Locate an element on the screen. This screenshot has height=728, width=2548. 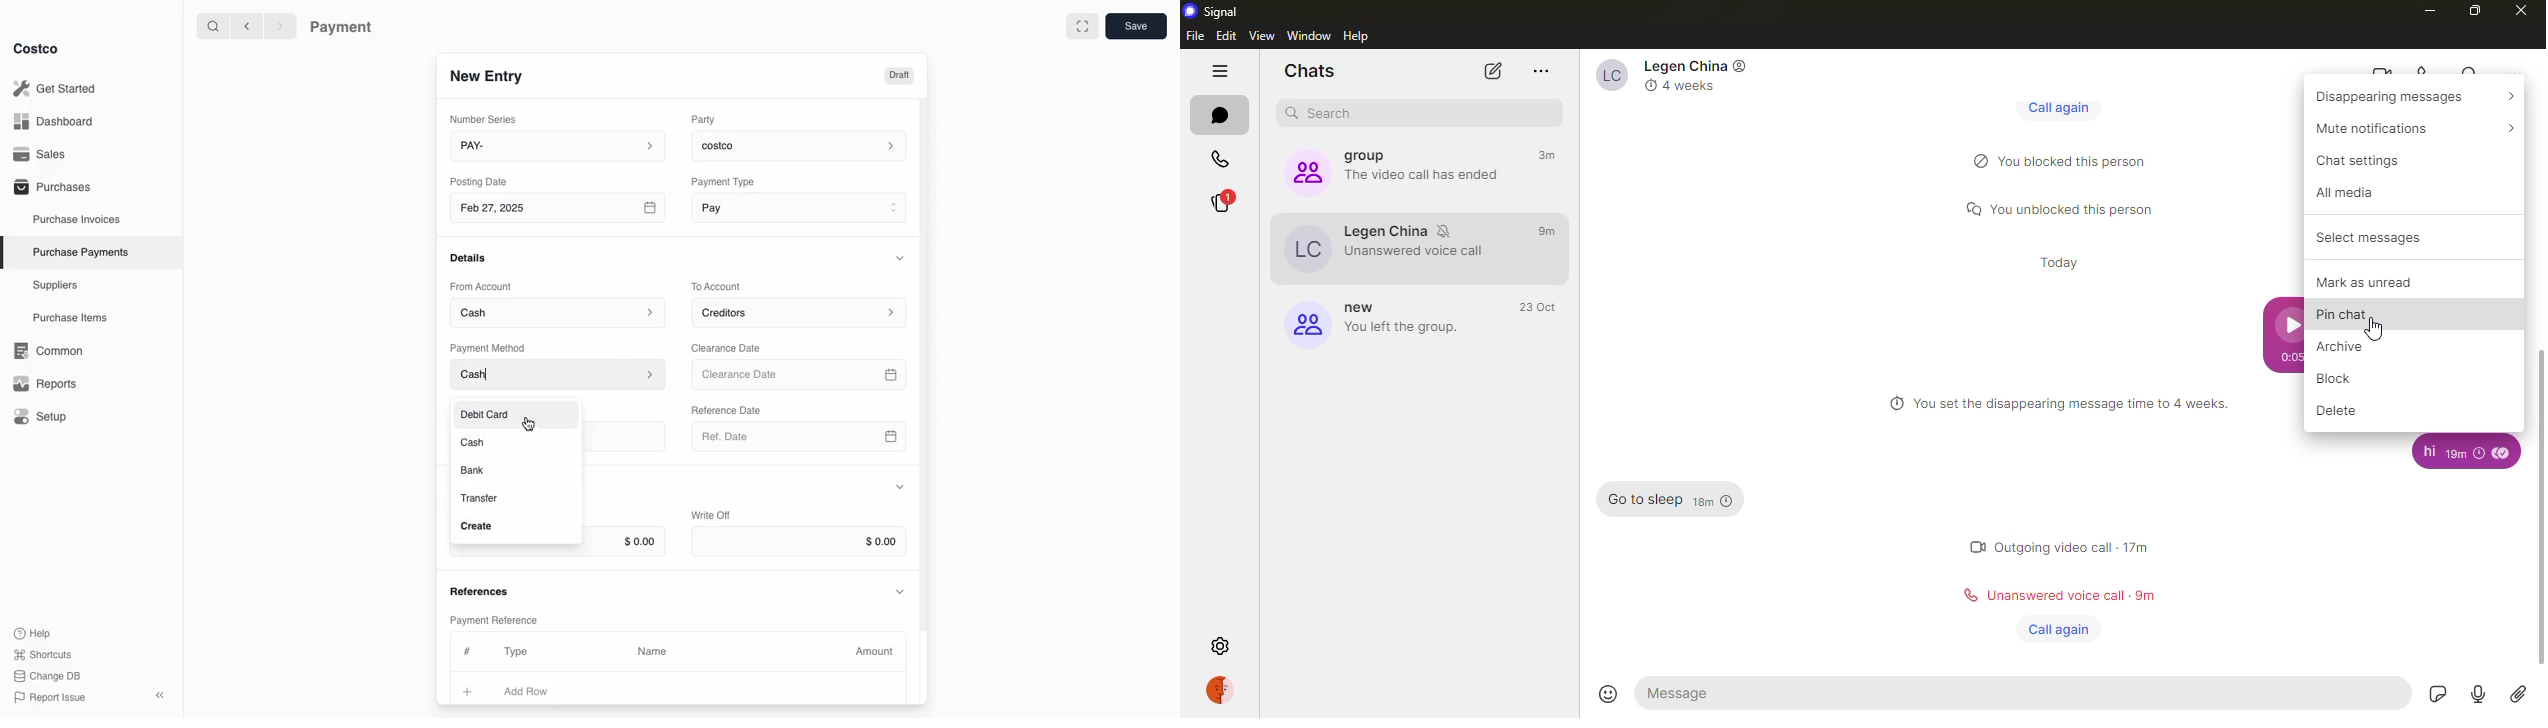
Ref. Date is located at coordinates (798, 441).